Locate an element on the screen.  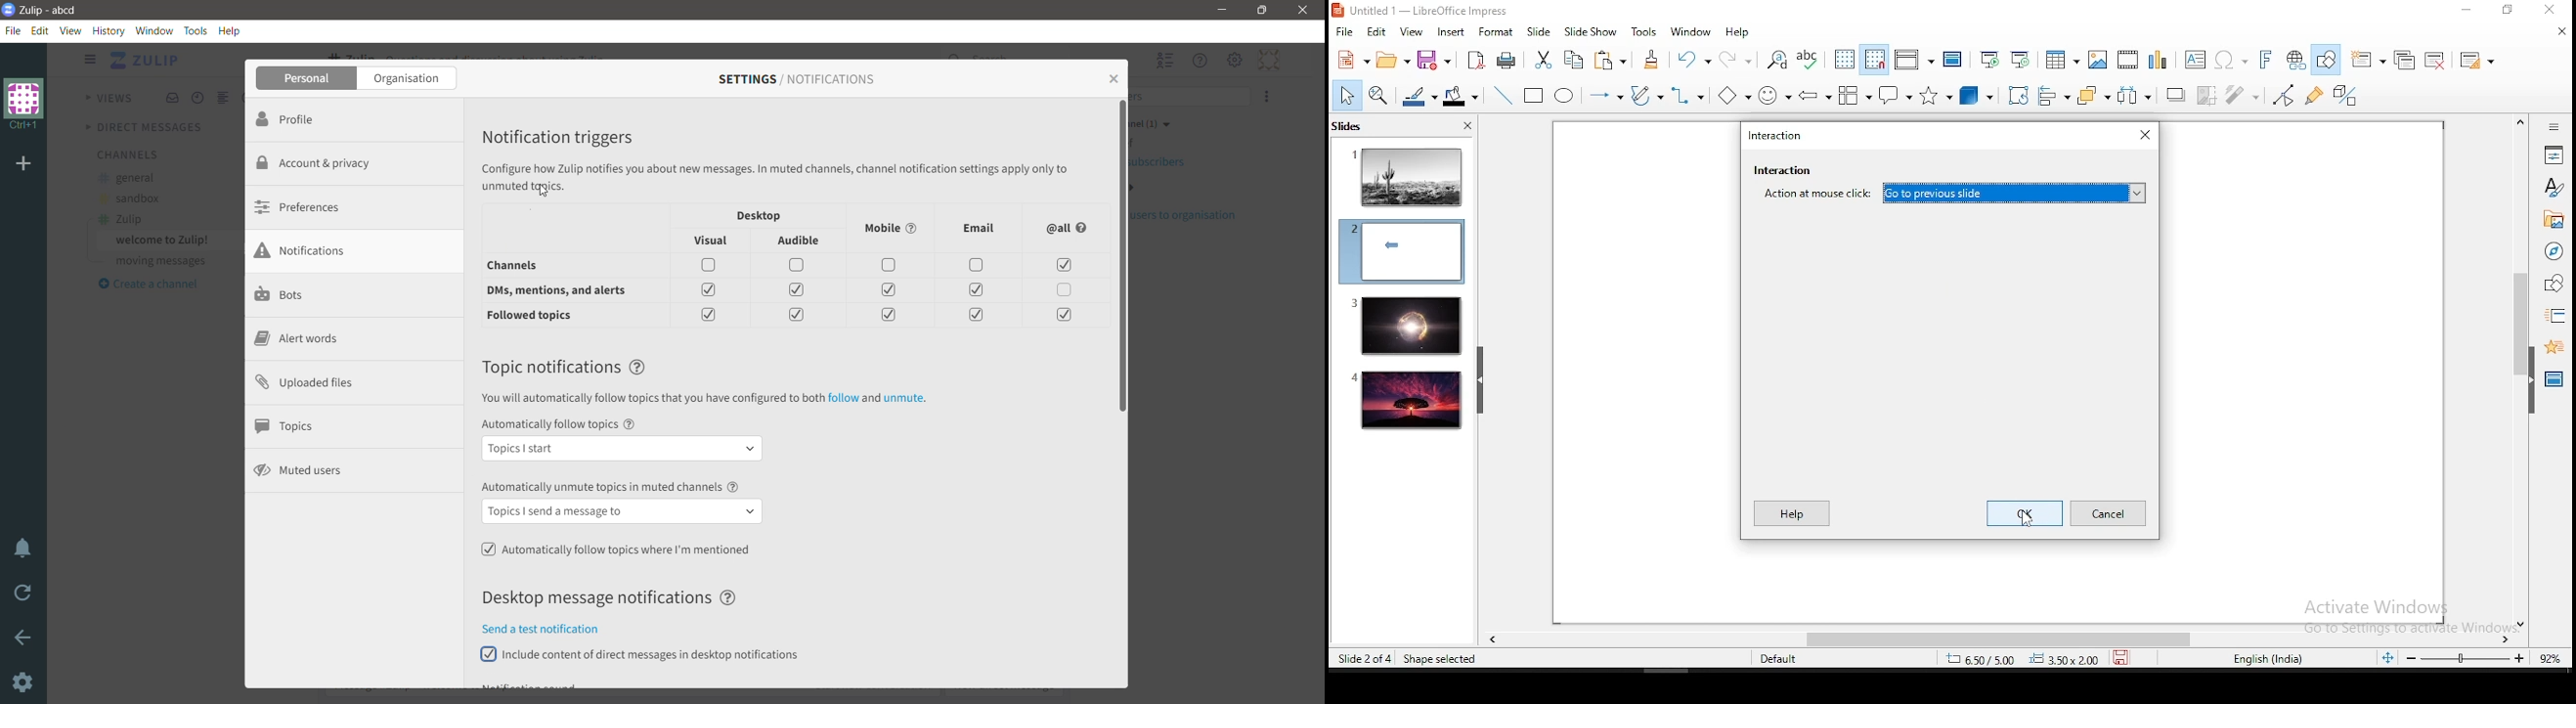
images is located at coordinates (2096, 60).